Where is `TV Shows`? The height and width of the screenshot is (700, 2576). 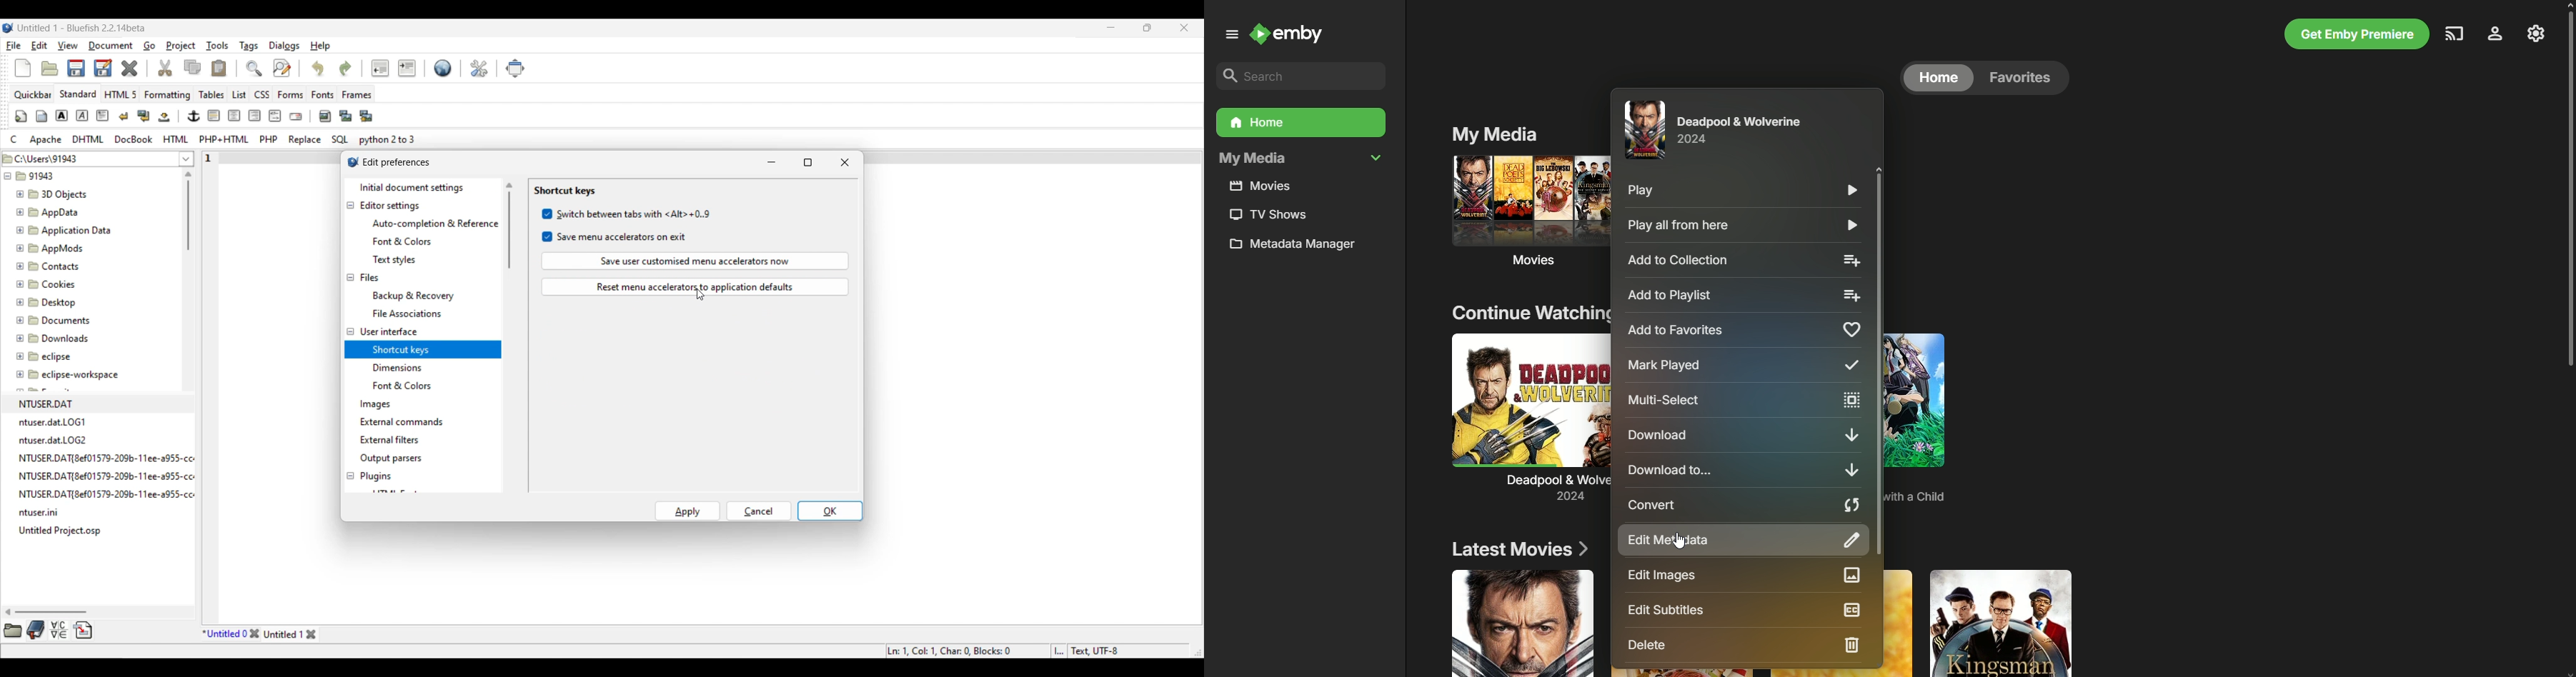
TV Shows is located at coordinates (1266, 214).